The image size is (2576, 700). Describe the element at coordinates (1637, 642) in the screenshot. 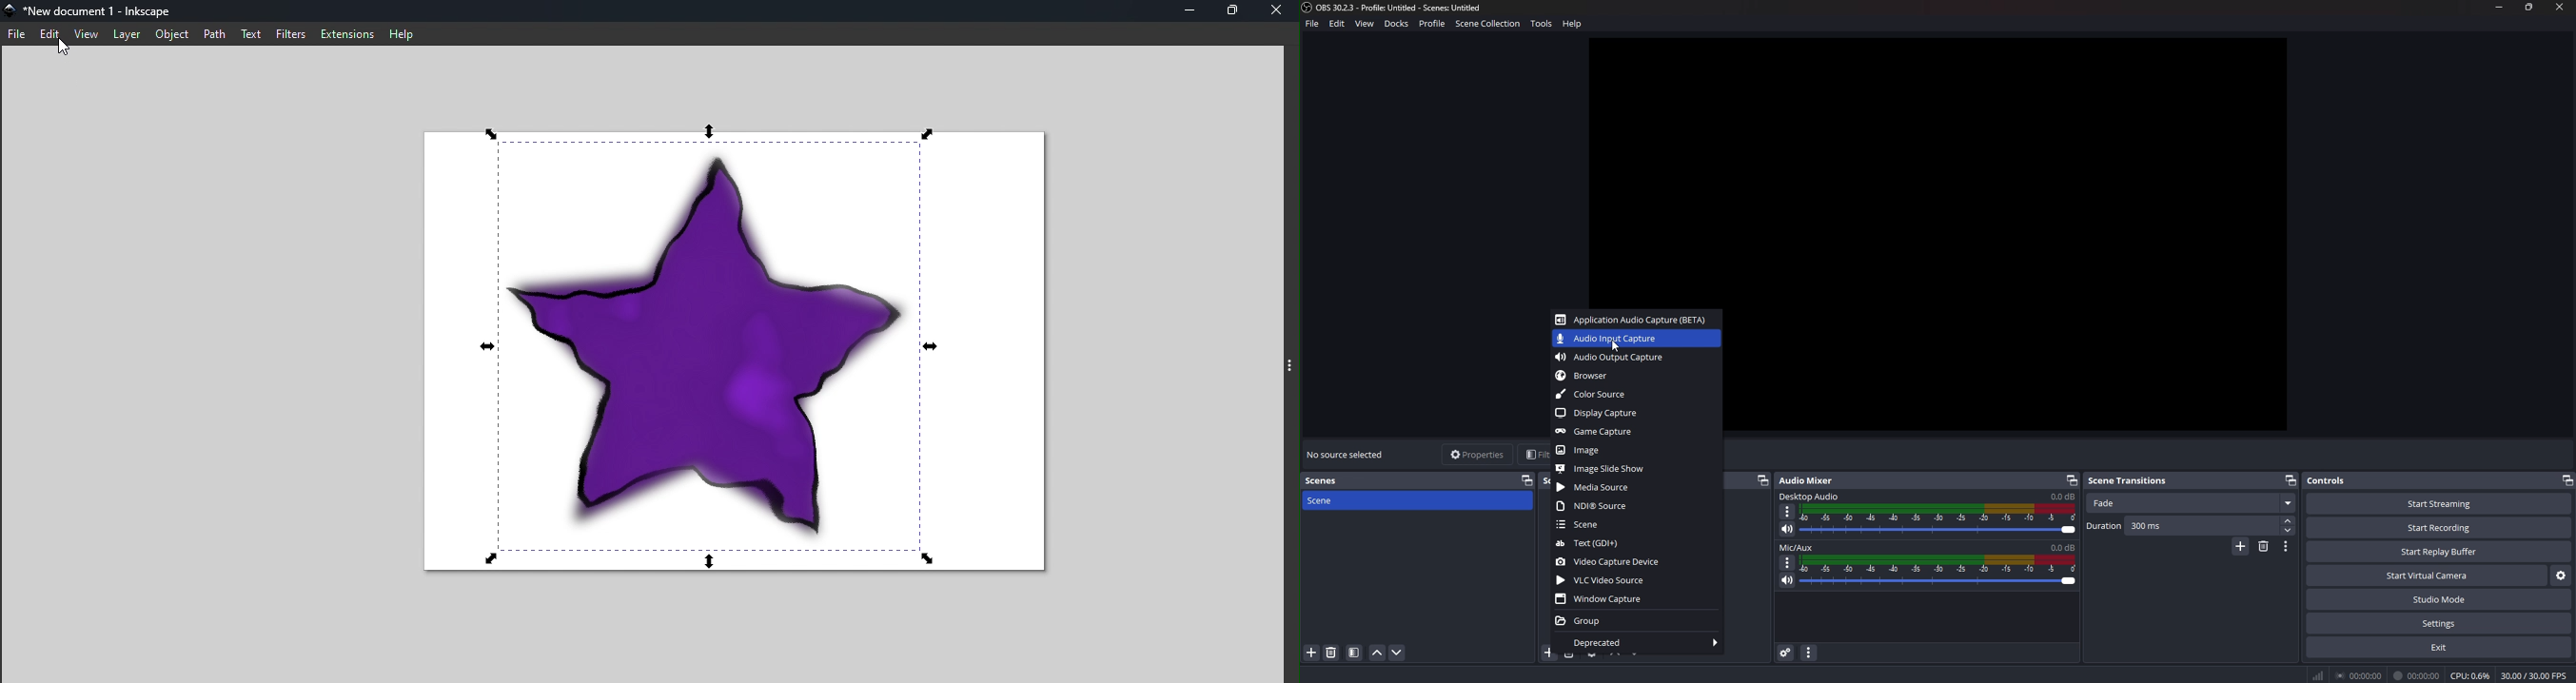

I see `deprecated` at that location.